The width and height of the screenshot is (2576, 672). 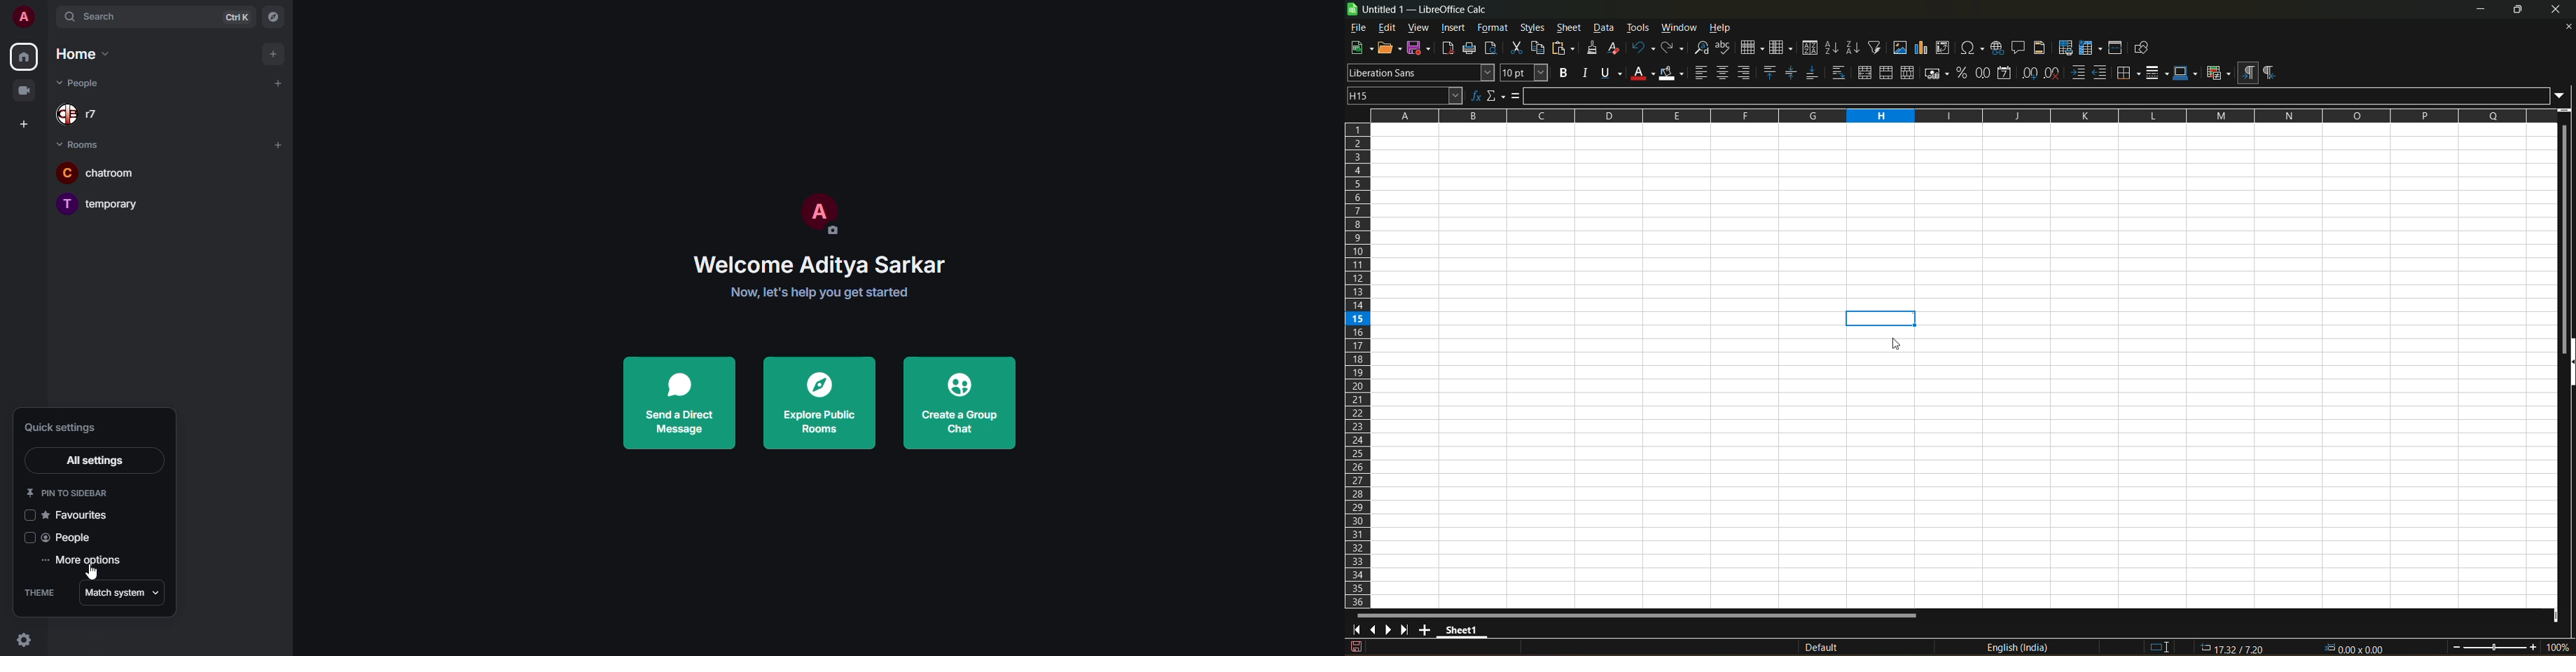 What do you see at coordinates (102, 203) in the screenshot?
I see `temporary` at bounding box center [102, 203].